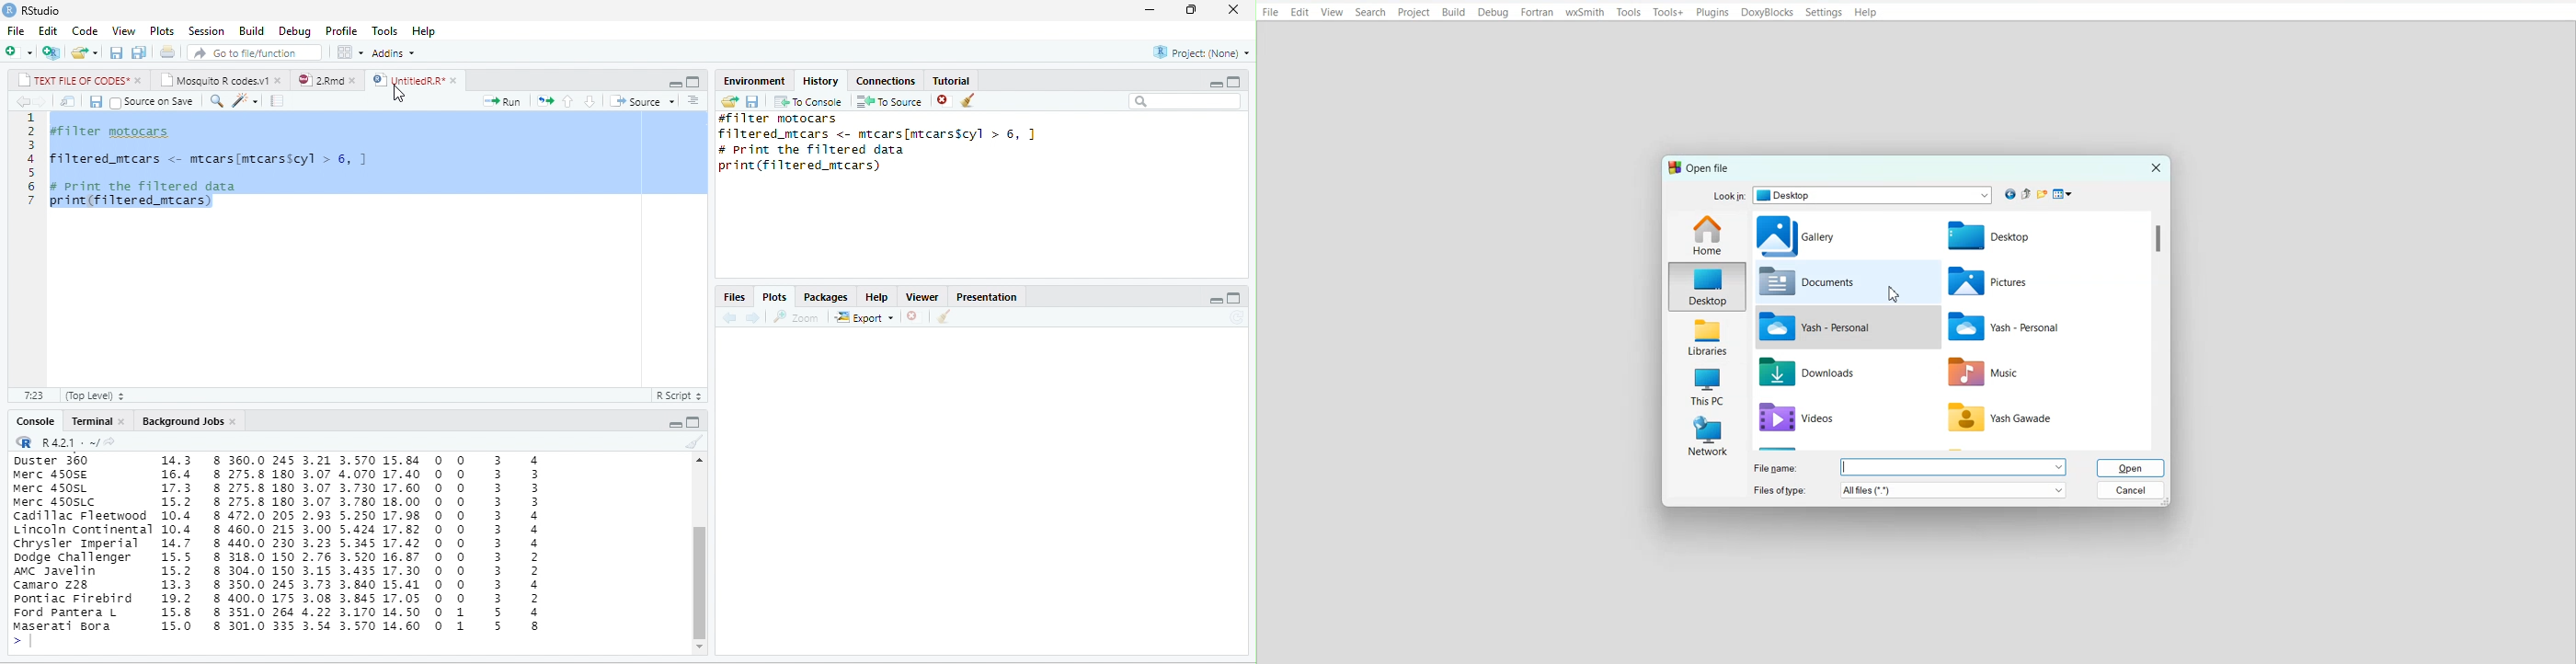 The image size is (2576, 672). Describe the element at coordinates (85, 53) in the screenshot. I see `open file` at that location.